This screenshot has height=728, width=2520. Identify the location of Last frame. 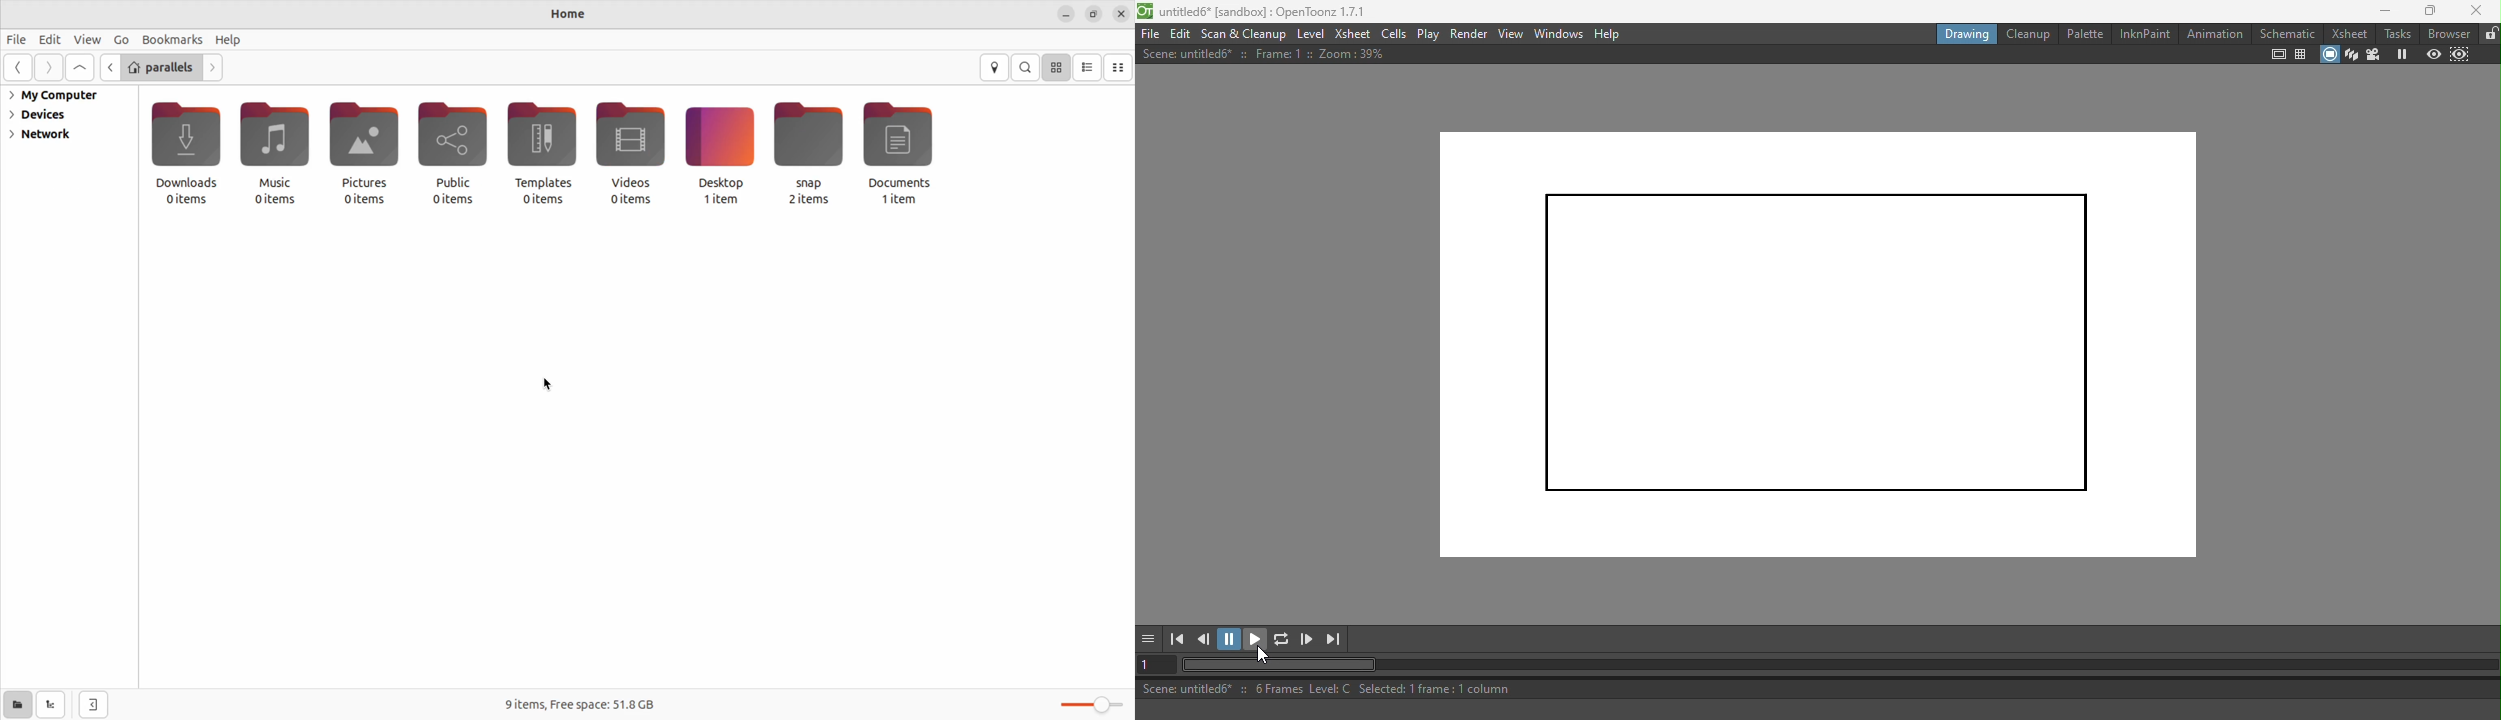
(1338, 640).